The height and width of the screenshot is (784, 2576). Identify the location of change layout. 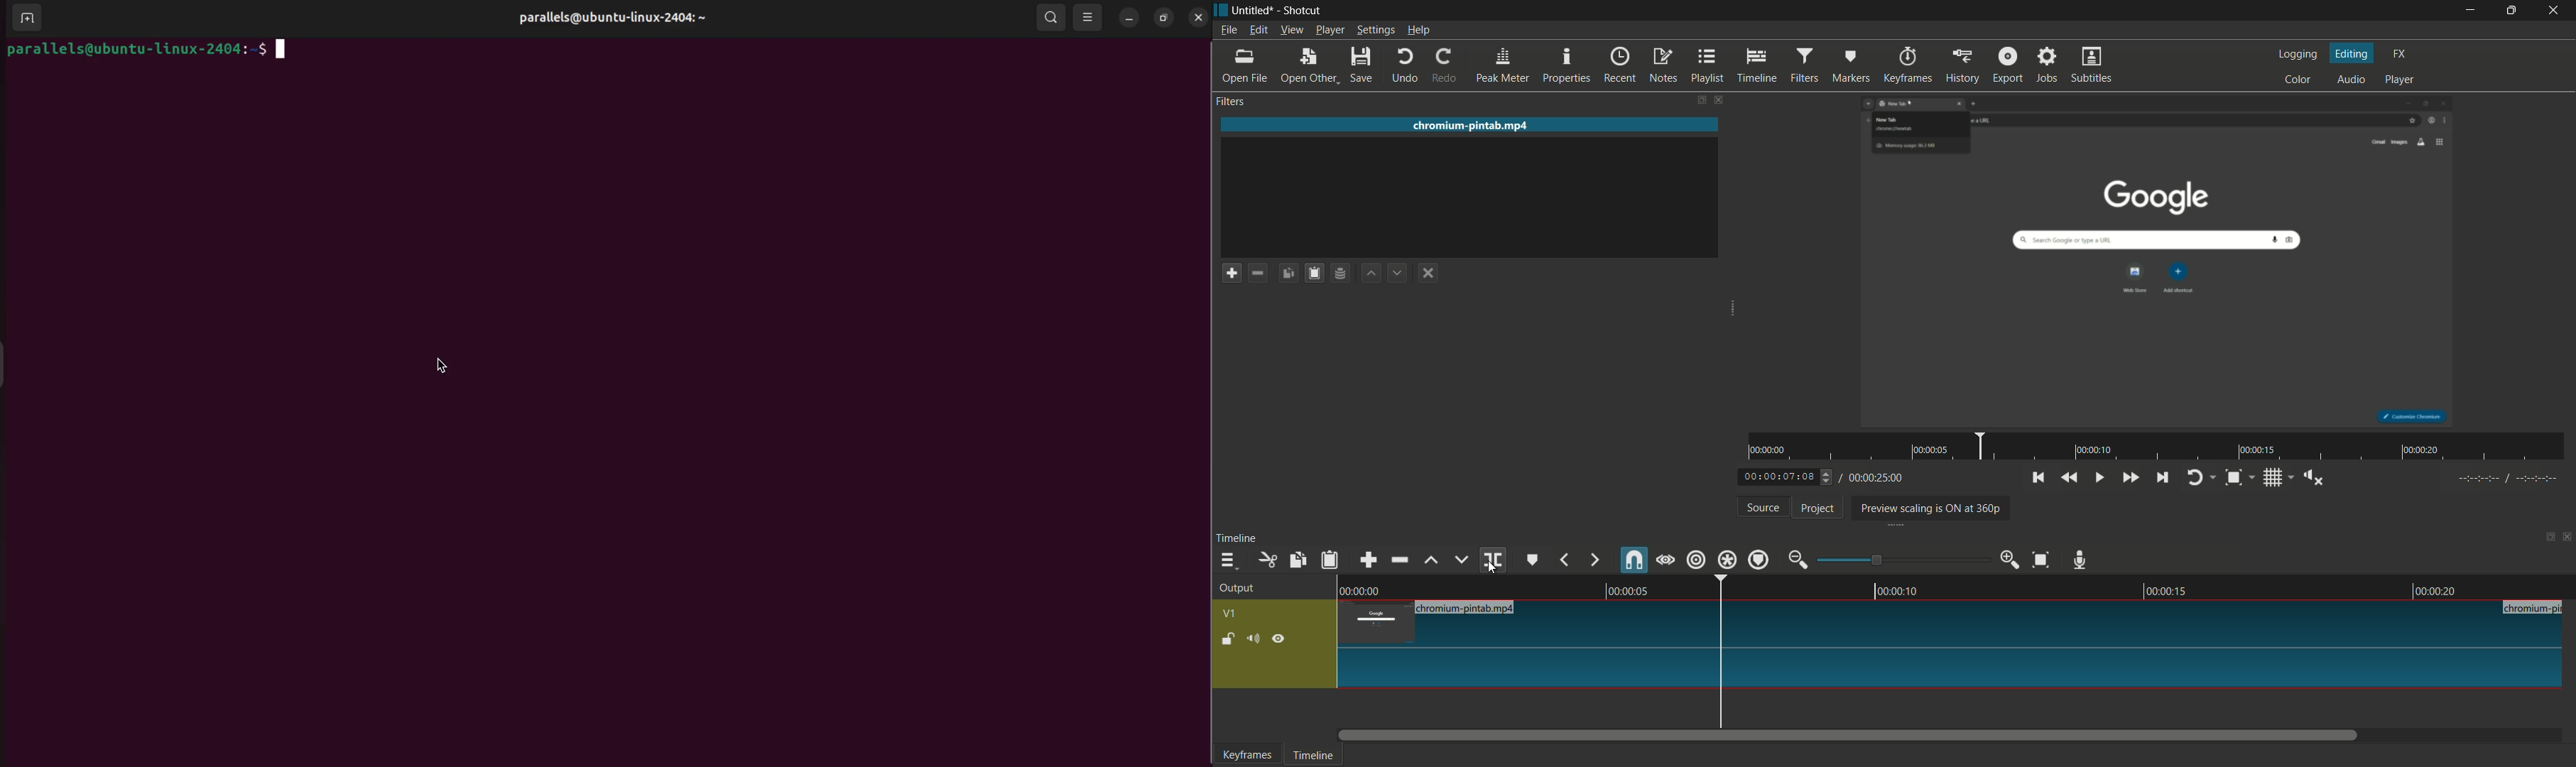
(1700, 100).